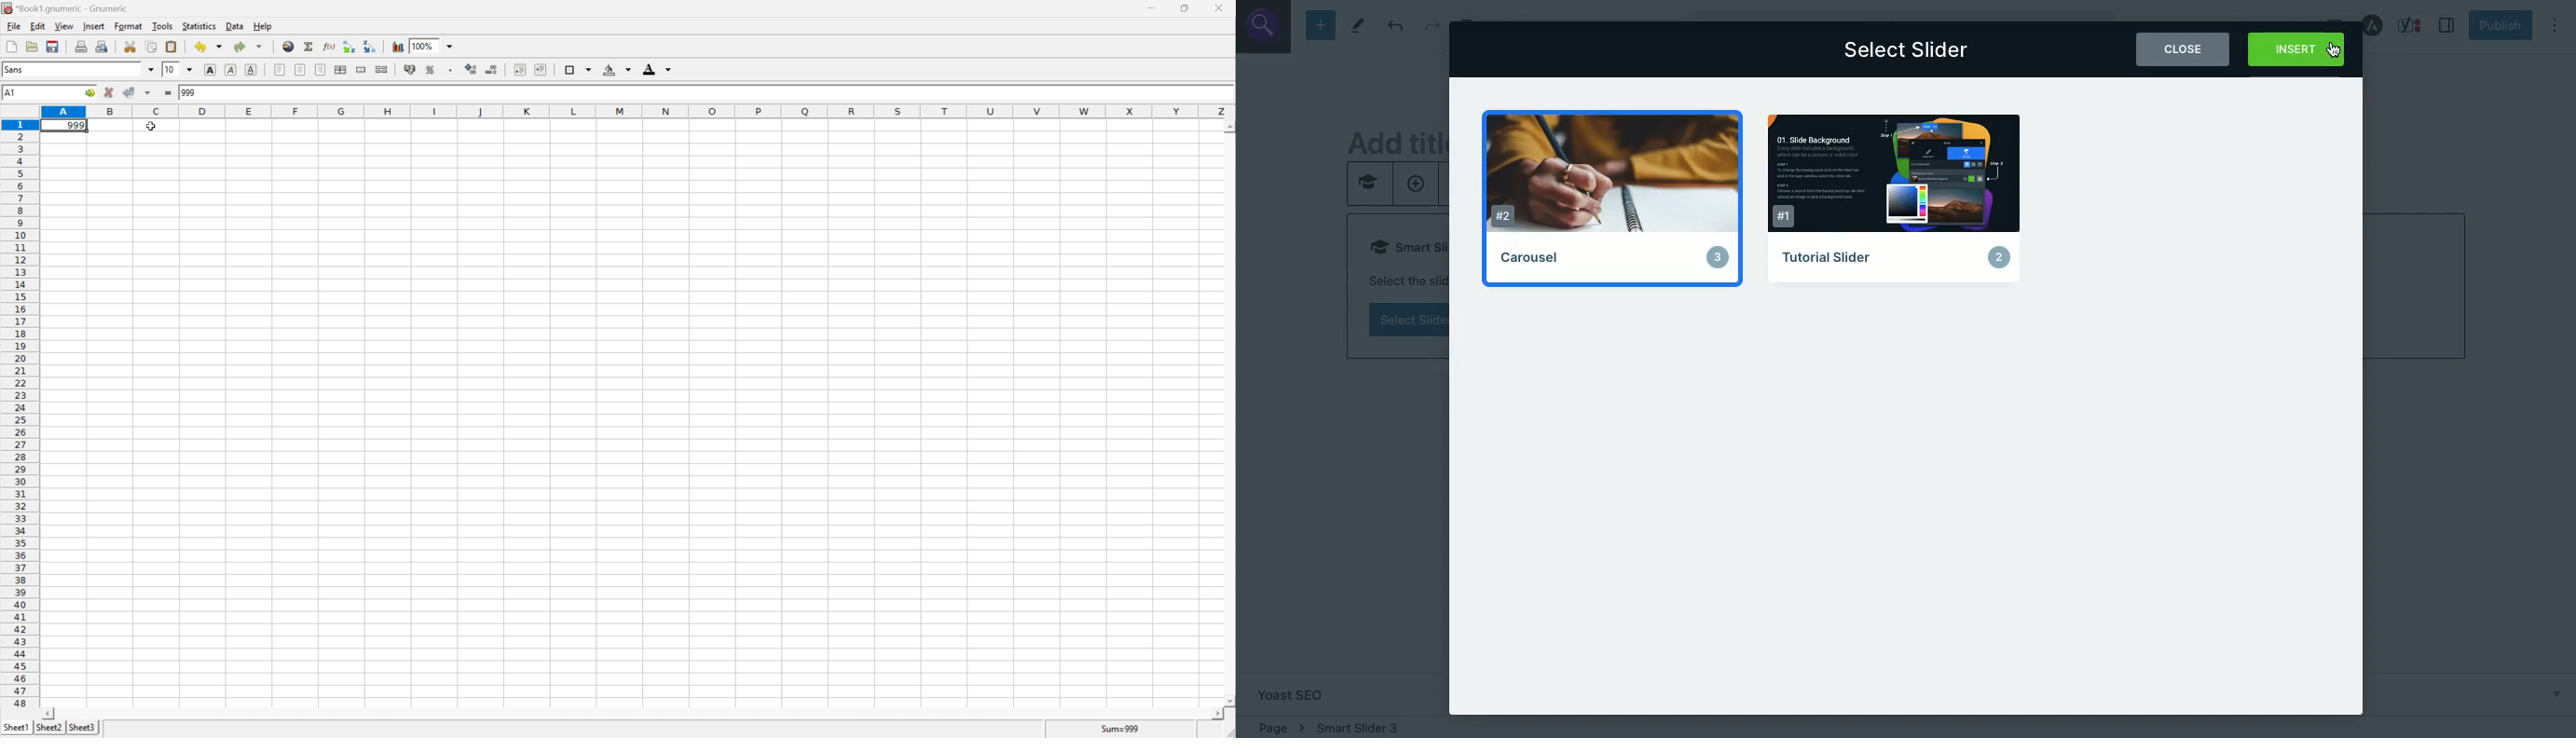  What do you see at coordinates (1897, 198) in the screenshot?
I see `Tutorial slider` at bounding box center [1897, 198].